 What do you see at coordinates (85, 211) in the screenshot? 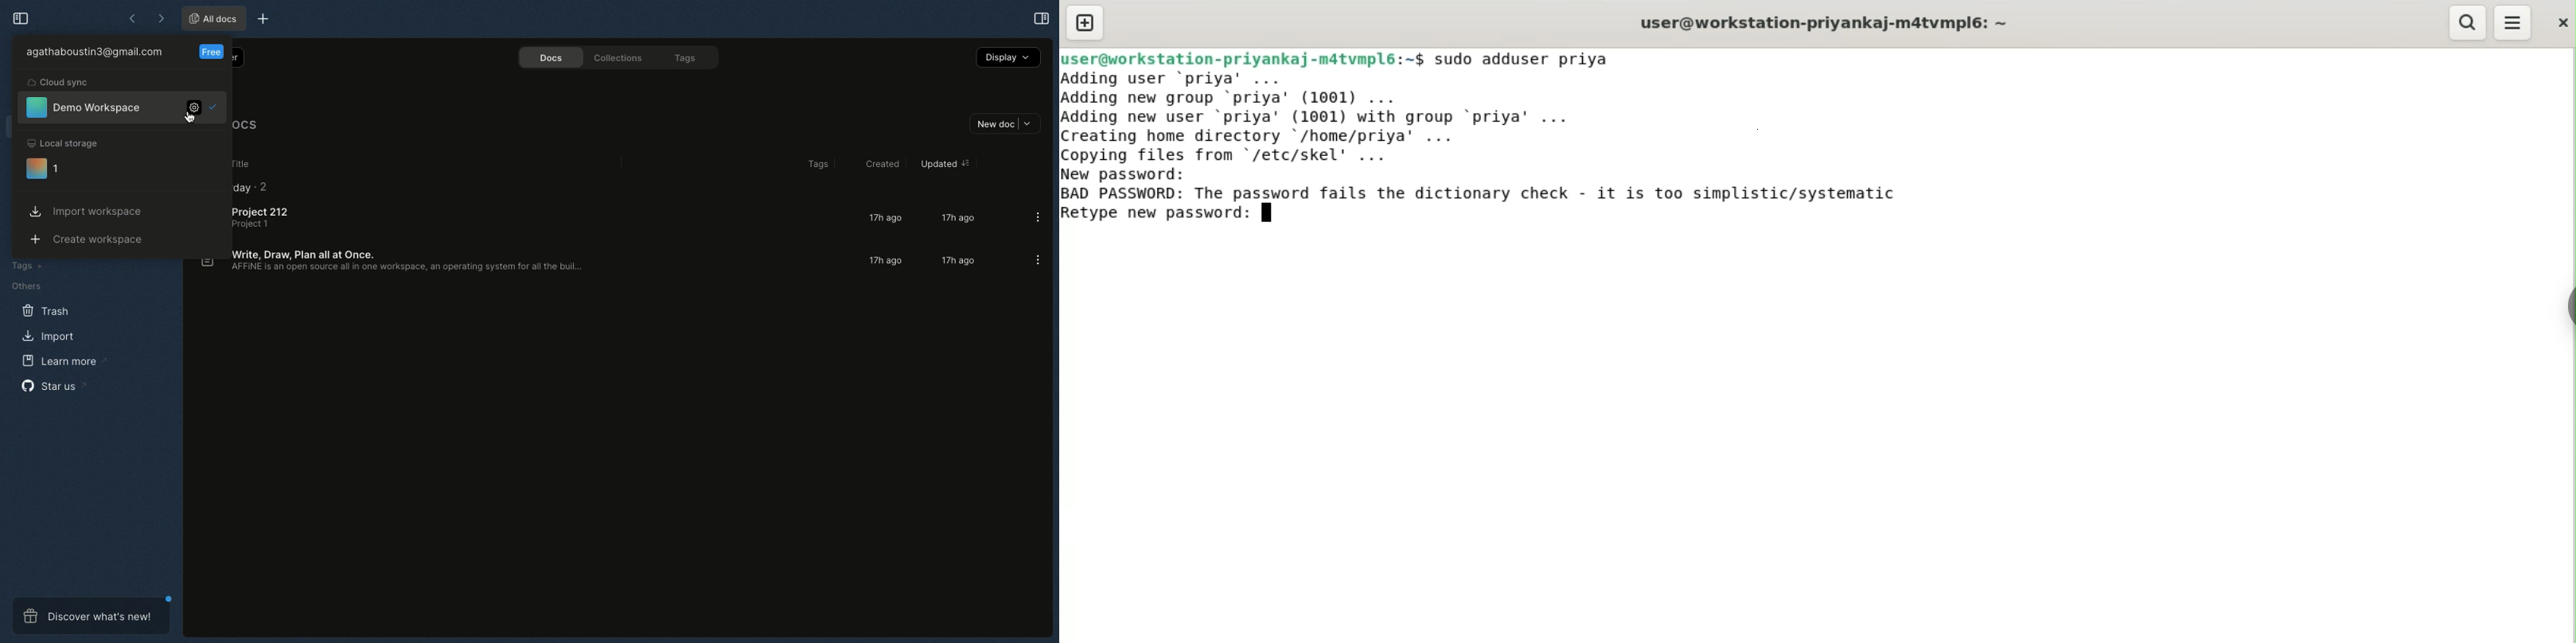
I see `Import workspace` at bounding box center [85, 211].